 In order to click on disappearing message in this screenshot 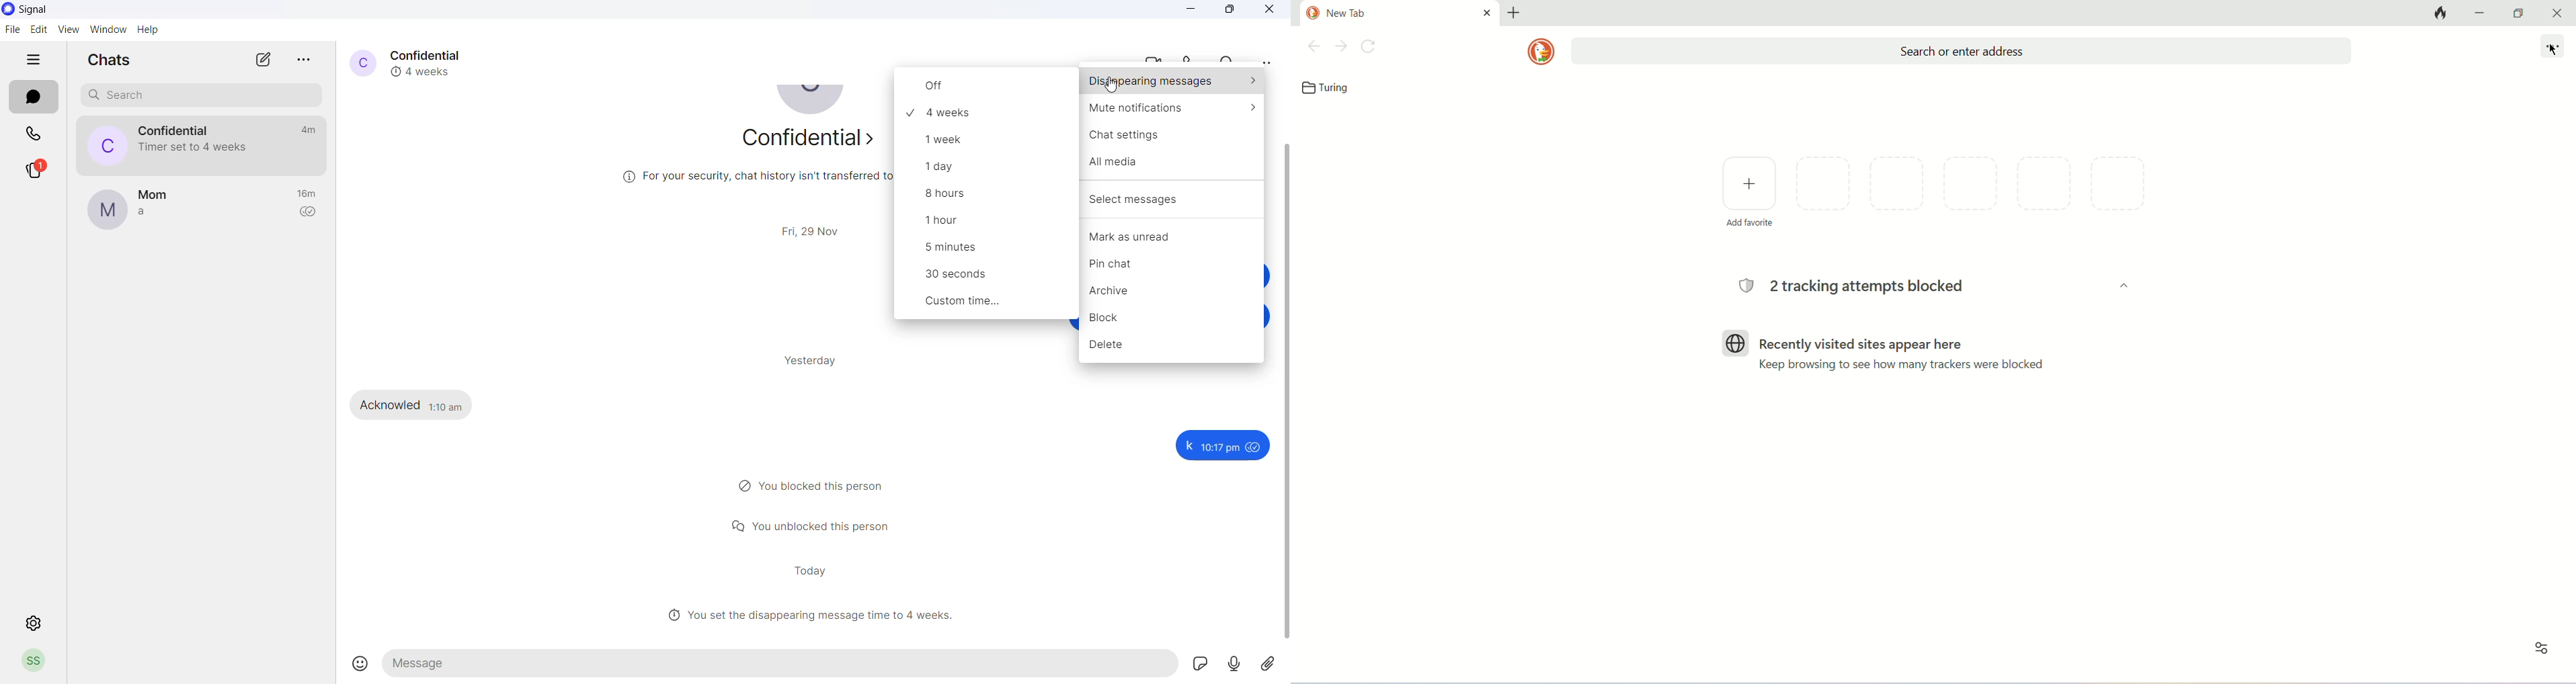, I will do `click(426, 71)`.